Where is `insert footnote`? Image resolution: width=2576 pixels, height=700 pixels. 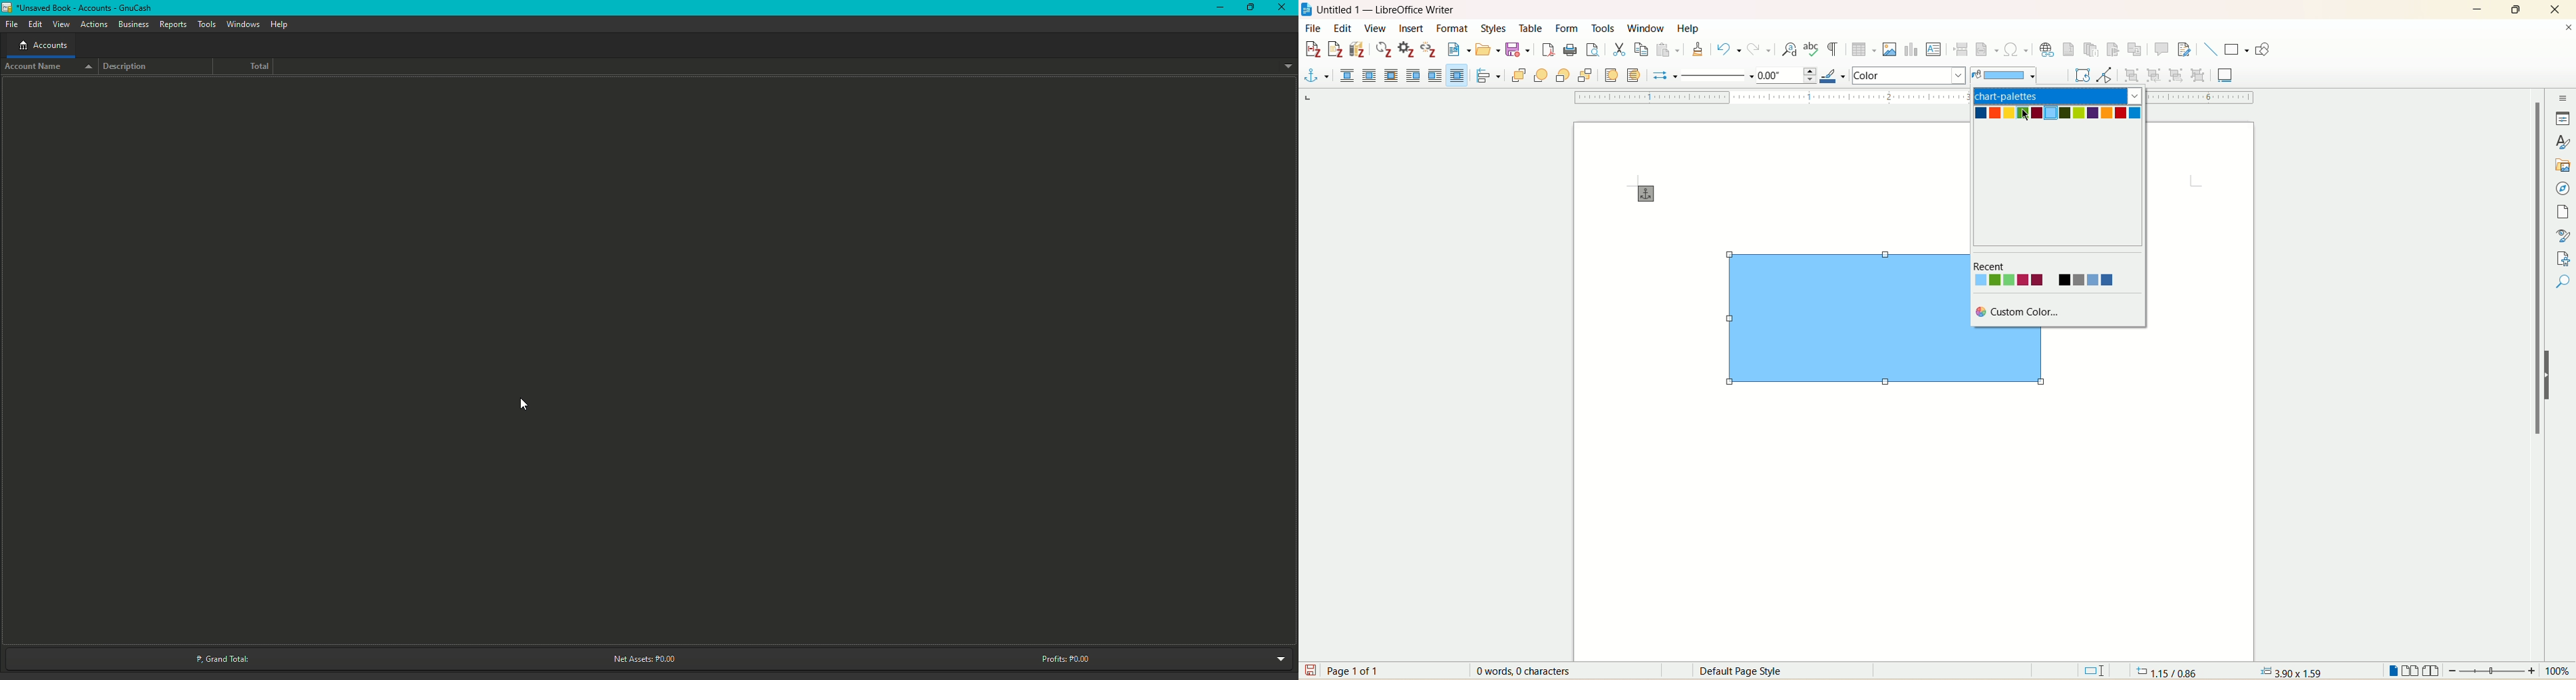
insert footnote is located at coordinates (2069, 50).